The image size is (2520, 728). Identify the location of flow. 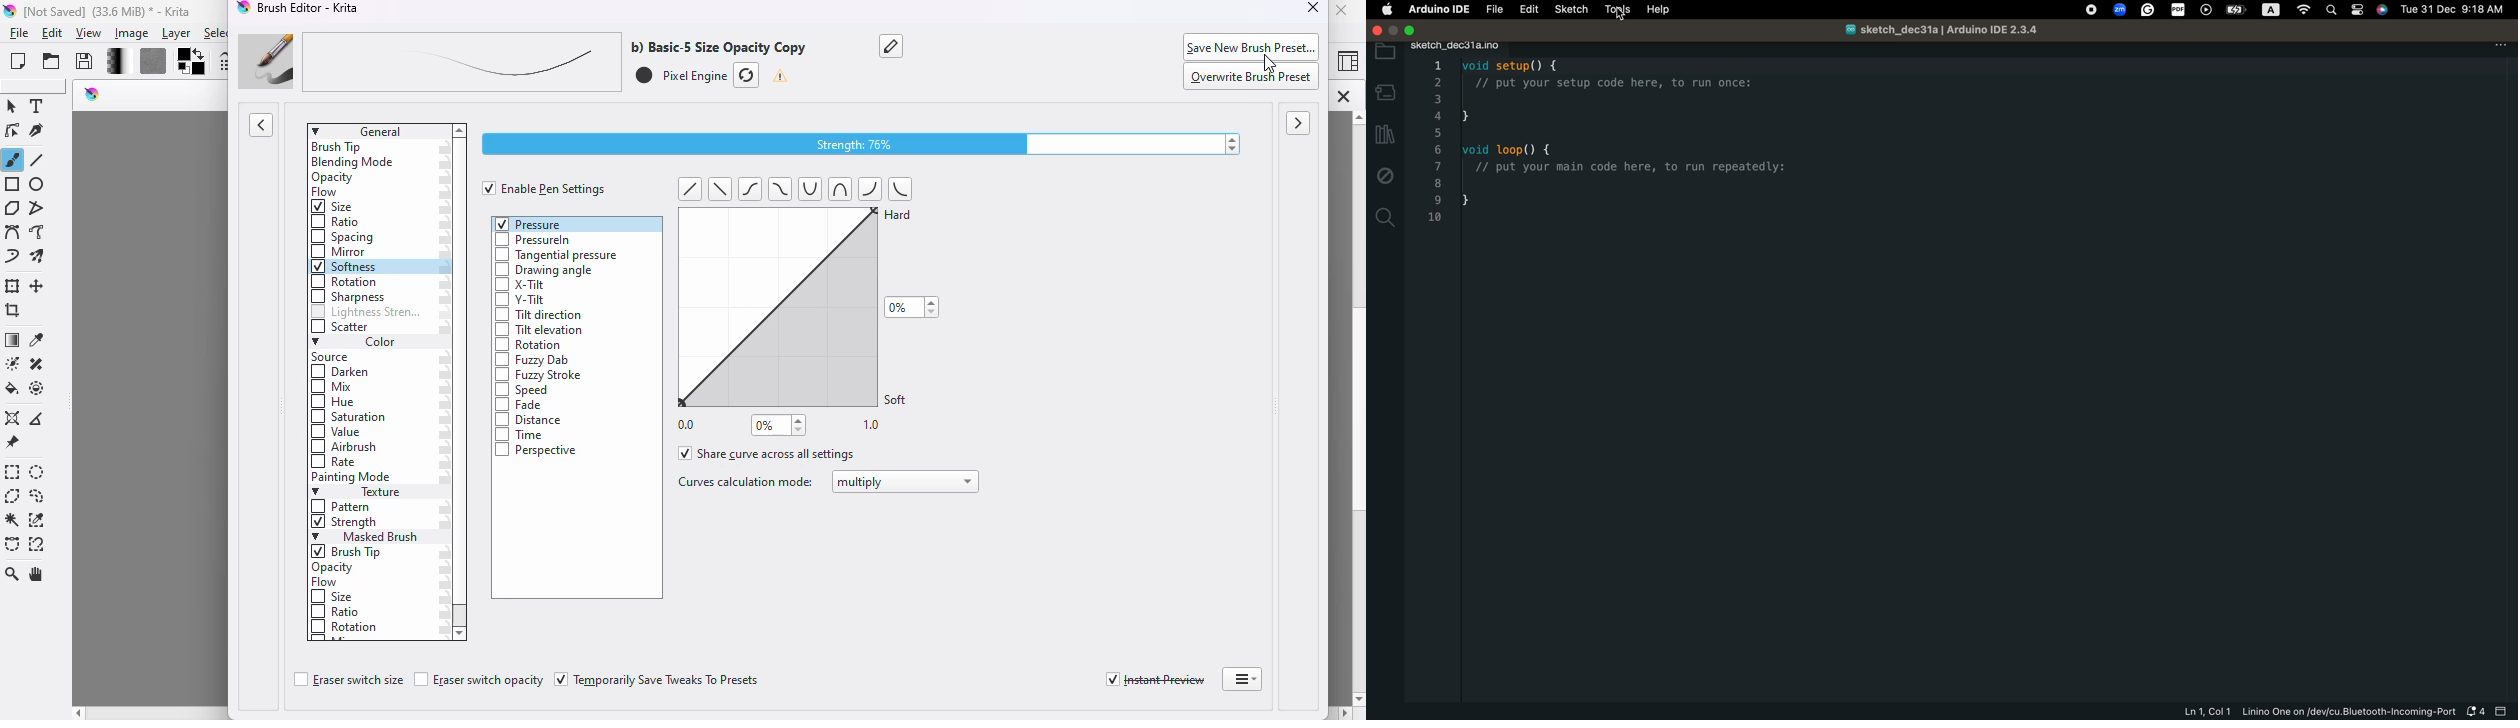
(327, 193).